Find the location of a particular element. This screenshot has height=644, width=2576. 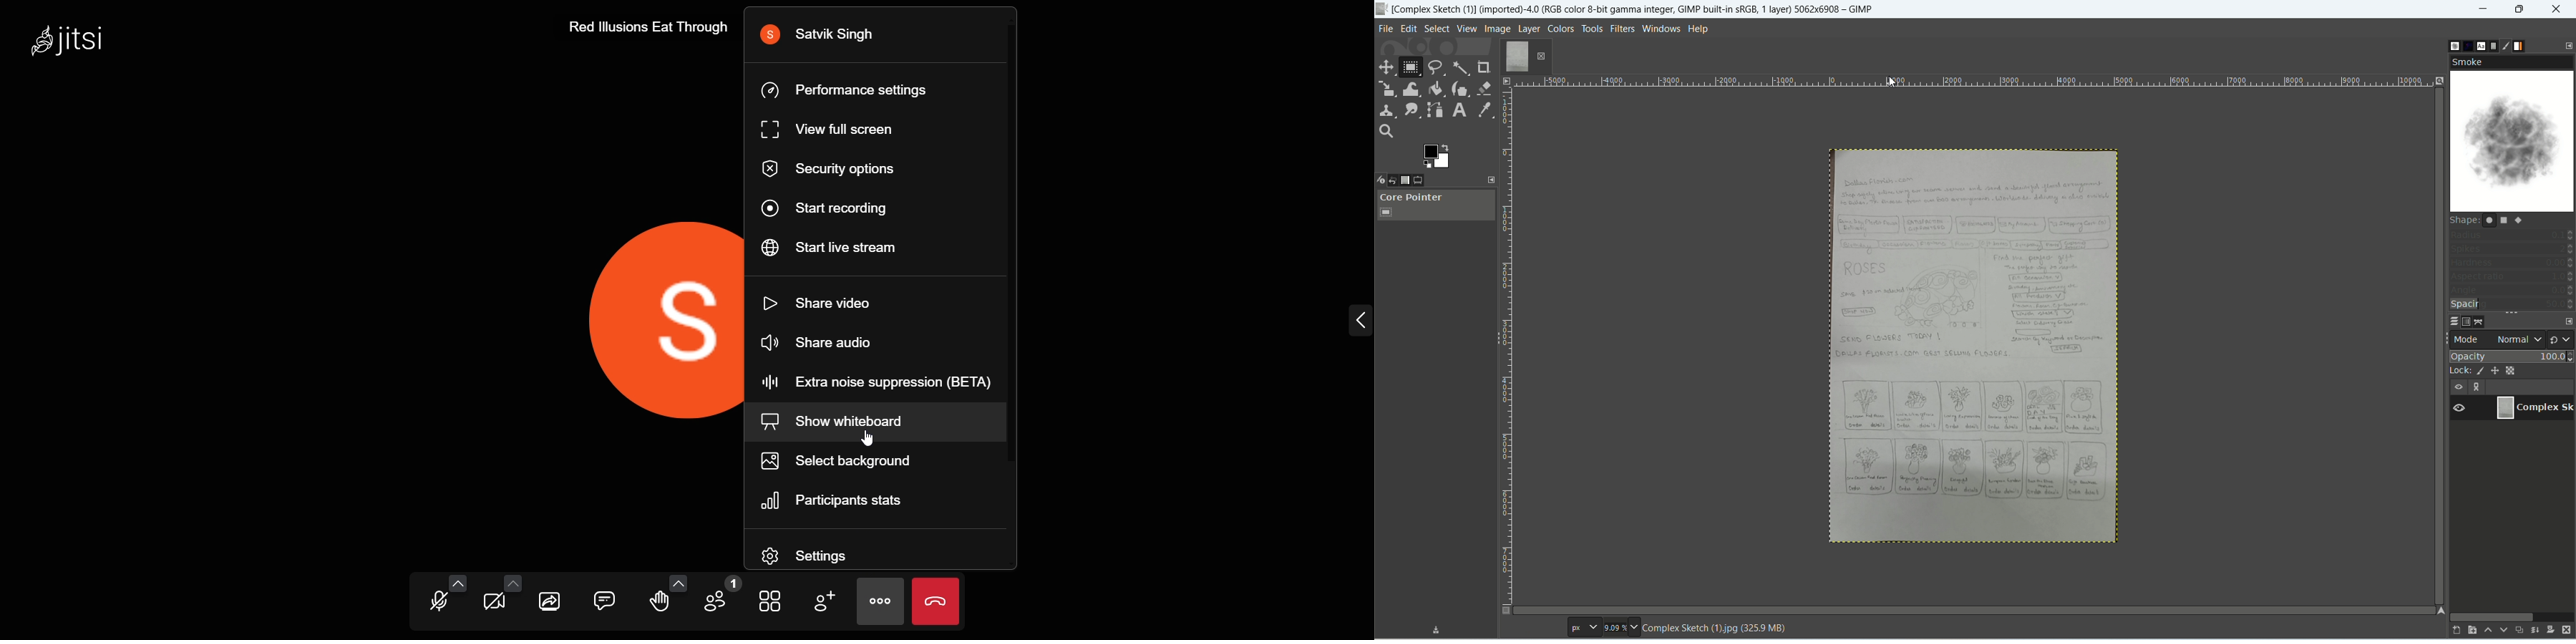

smoke is located at coordinates (2511, 62).